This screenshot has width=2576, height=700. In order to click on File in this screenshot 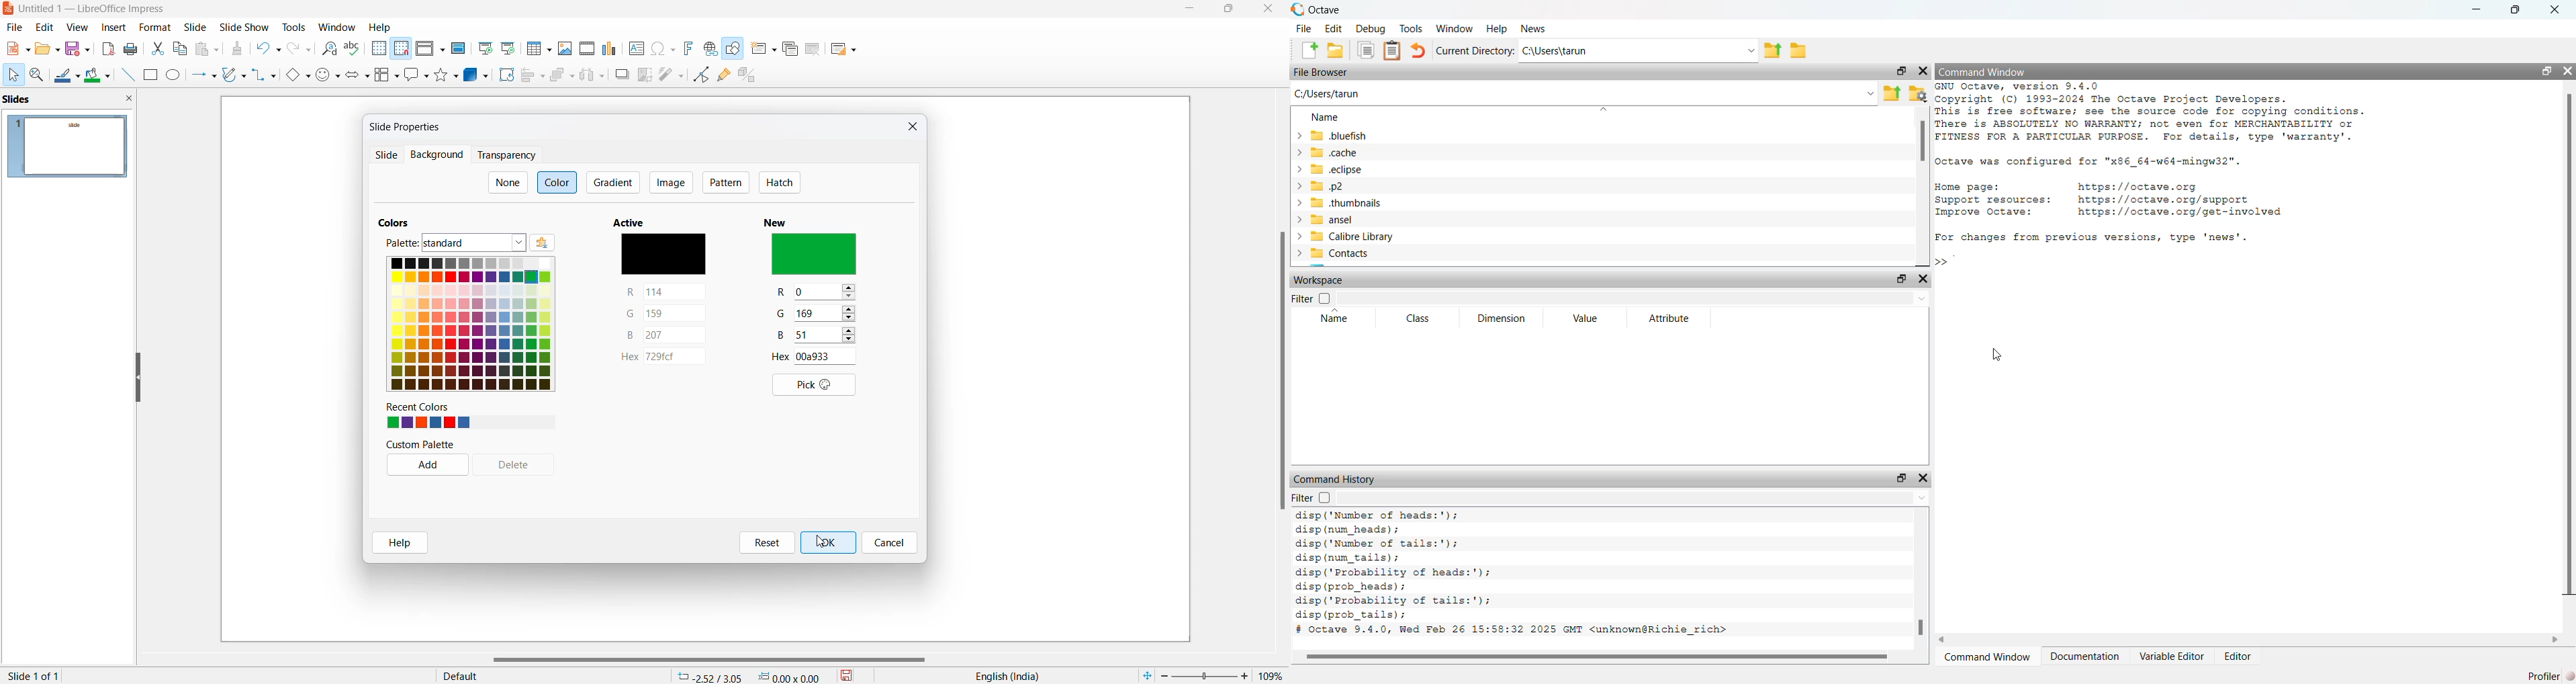, I will do `click(1303, 28)`.